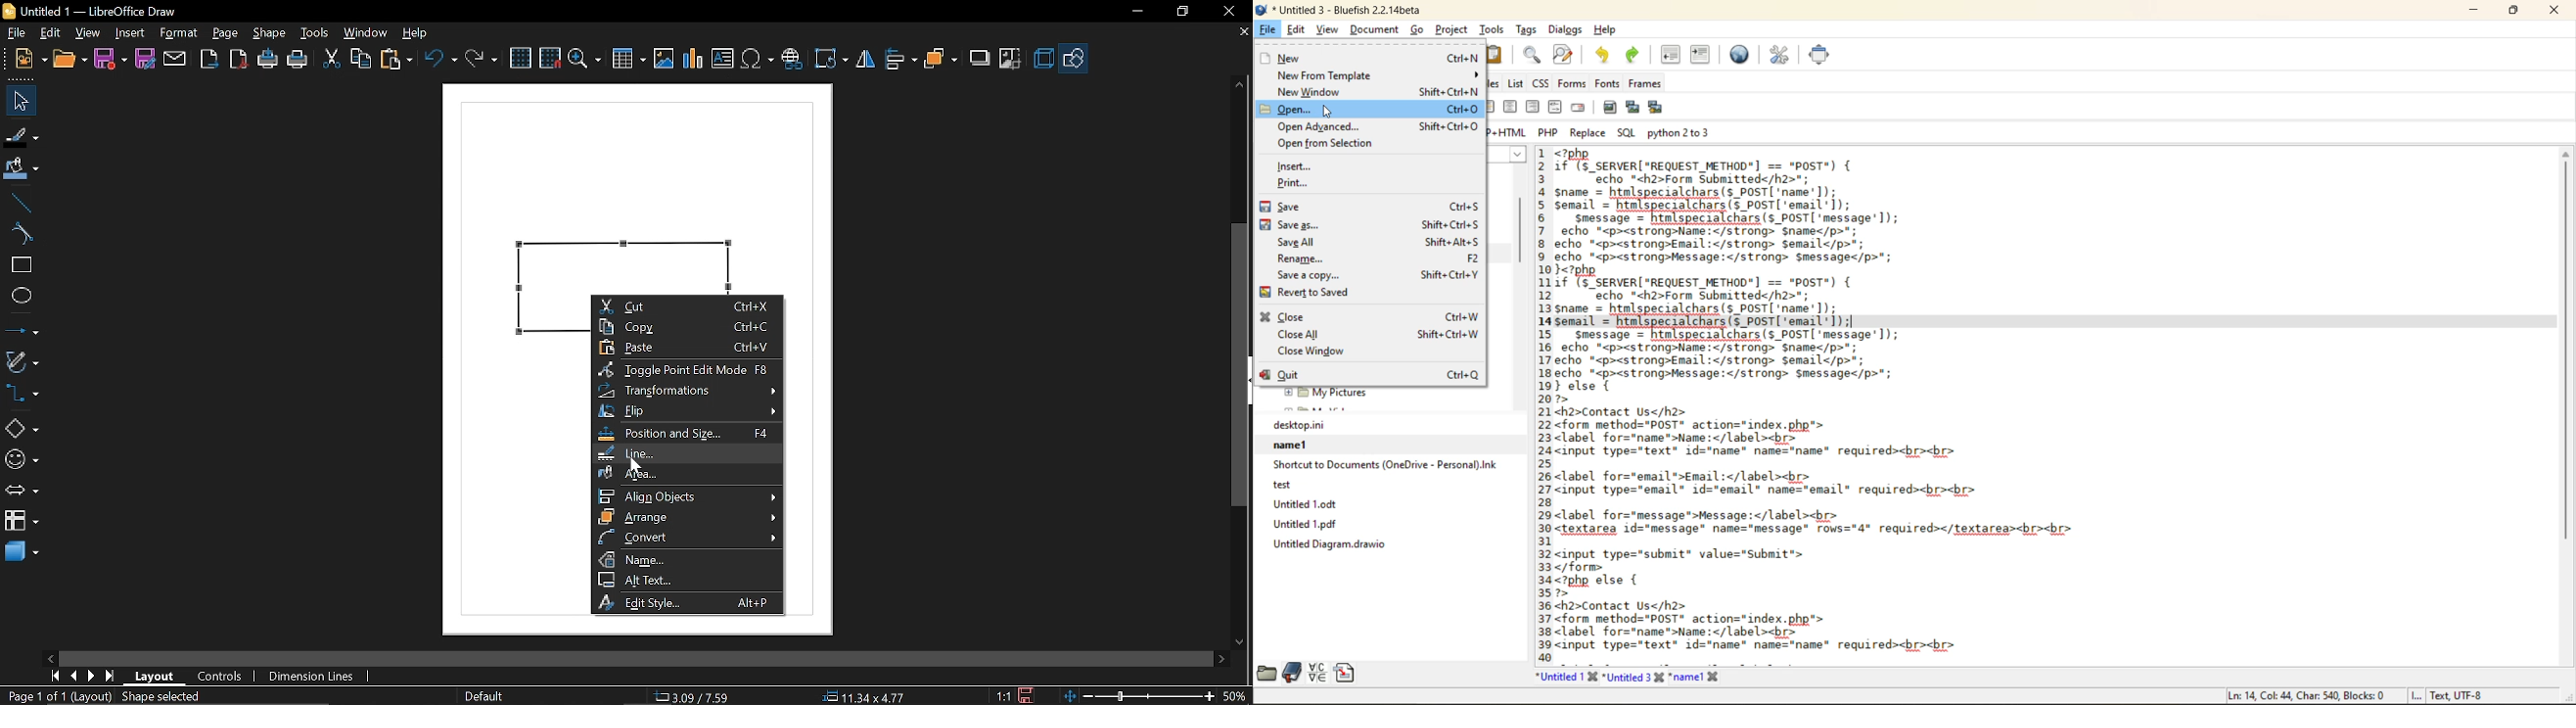 This screenshot has height=728, width=2576. Describe the element at coordinates (1654, 108) in the screenshot. I see `multi thumbnail` at that location.